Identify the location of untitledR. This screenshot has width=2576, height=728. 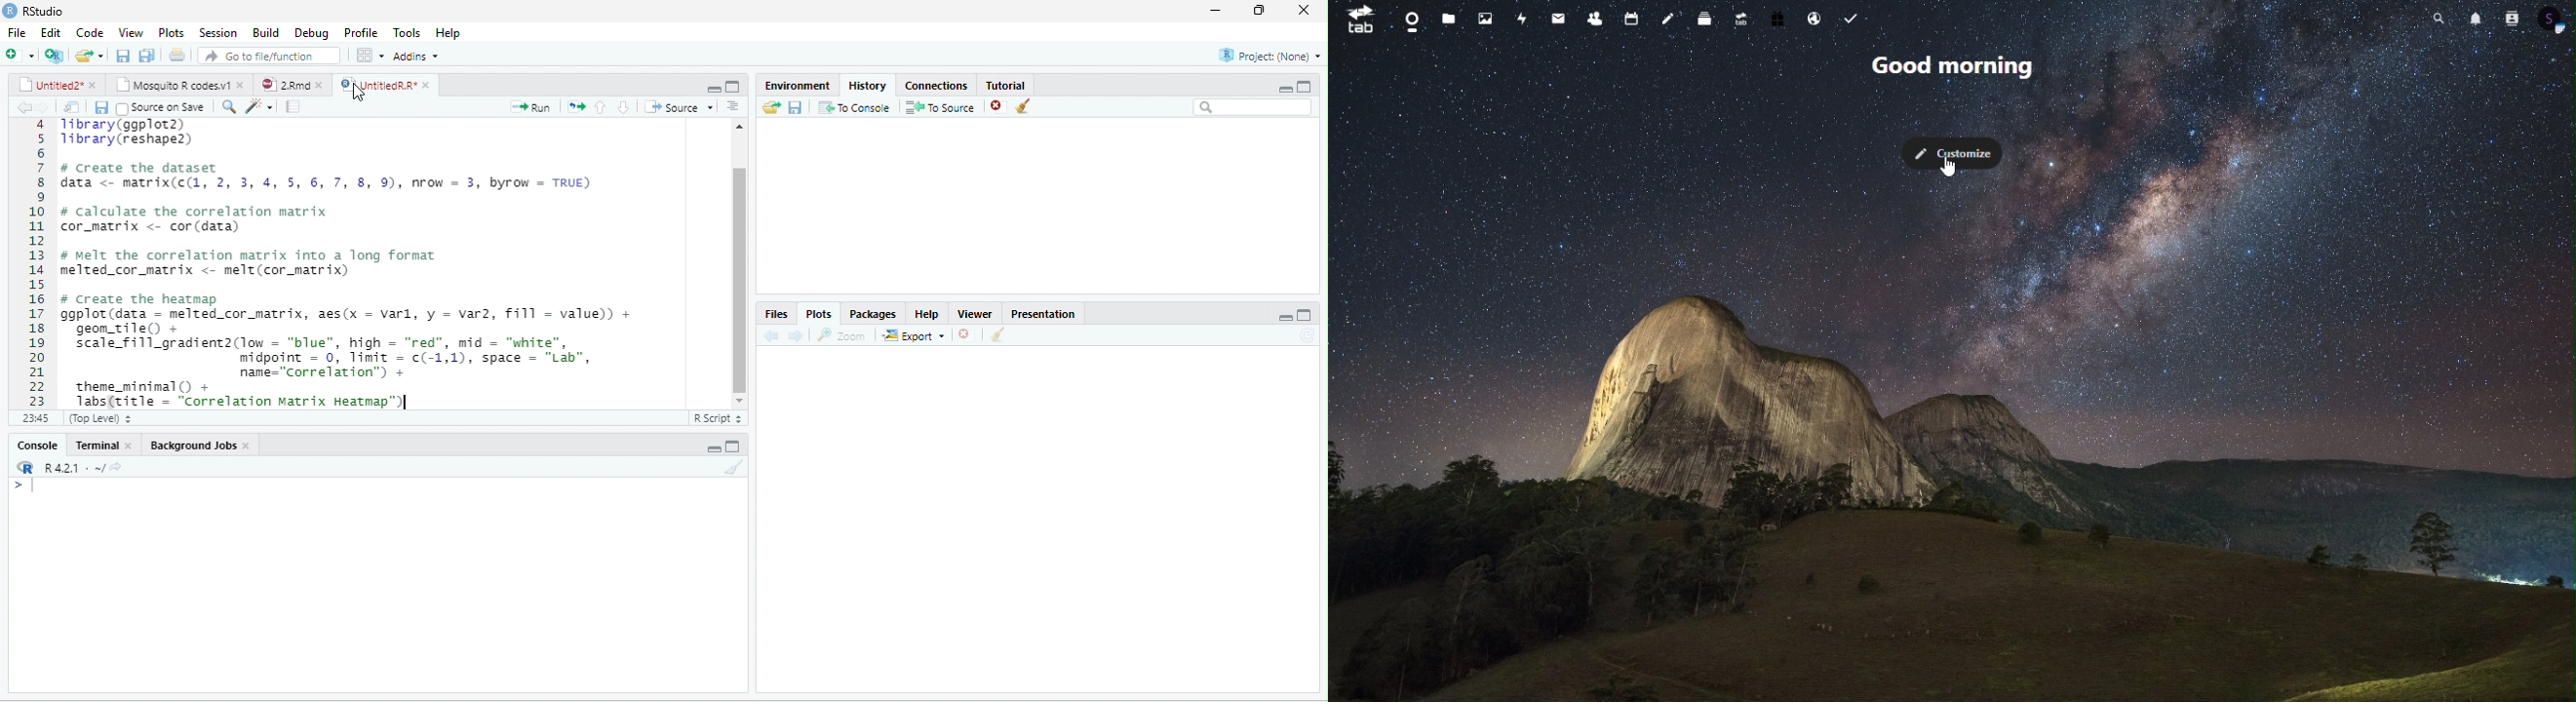
(384, 85).